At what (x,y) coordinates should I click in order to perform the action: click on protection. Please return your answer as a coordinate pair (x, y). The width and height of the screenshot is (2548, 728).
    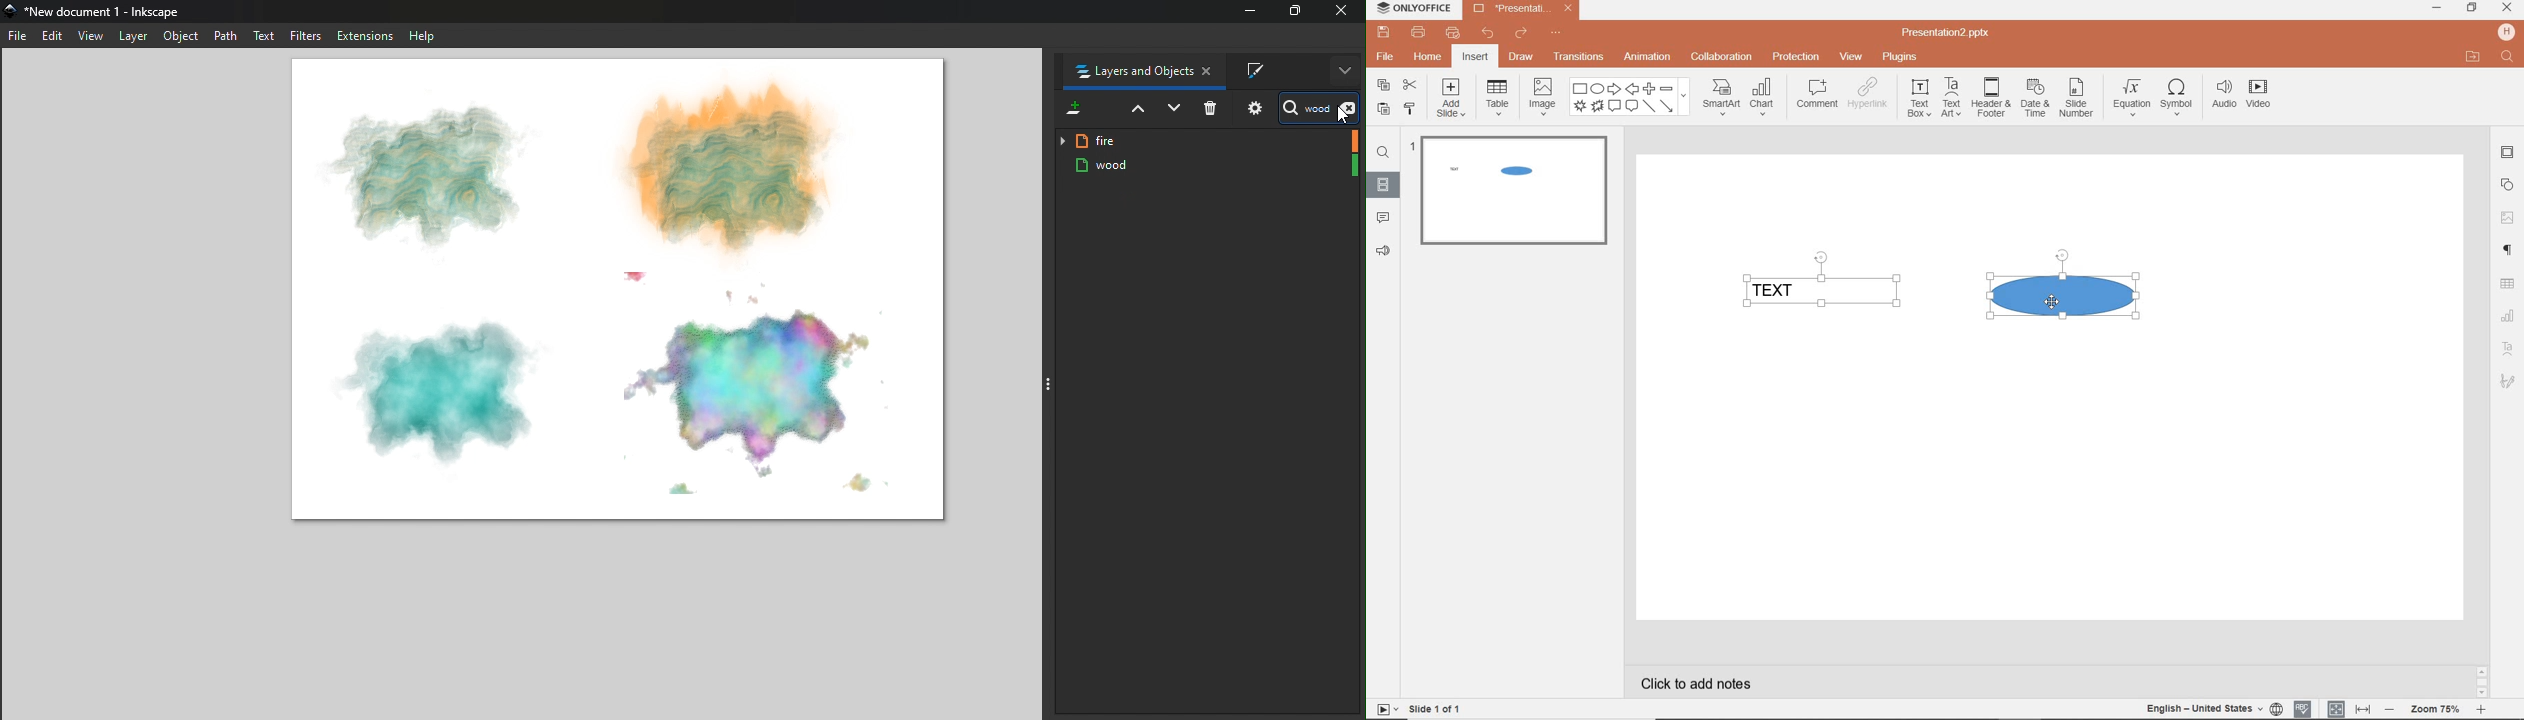
    Looking at the image, I should click on (1796, 57).